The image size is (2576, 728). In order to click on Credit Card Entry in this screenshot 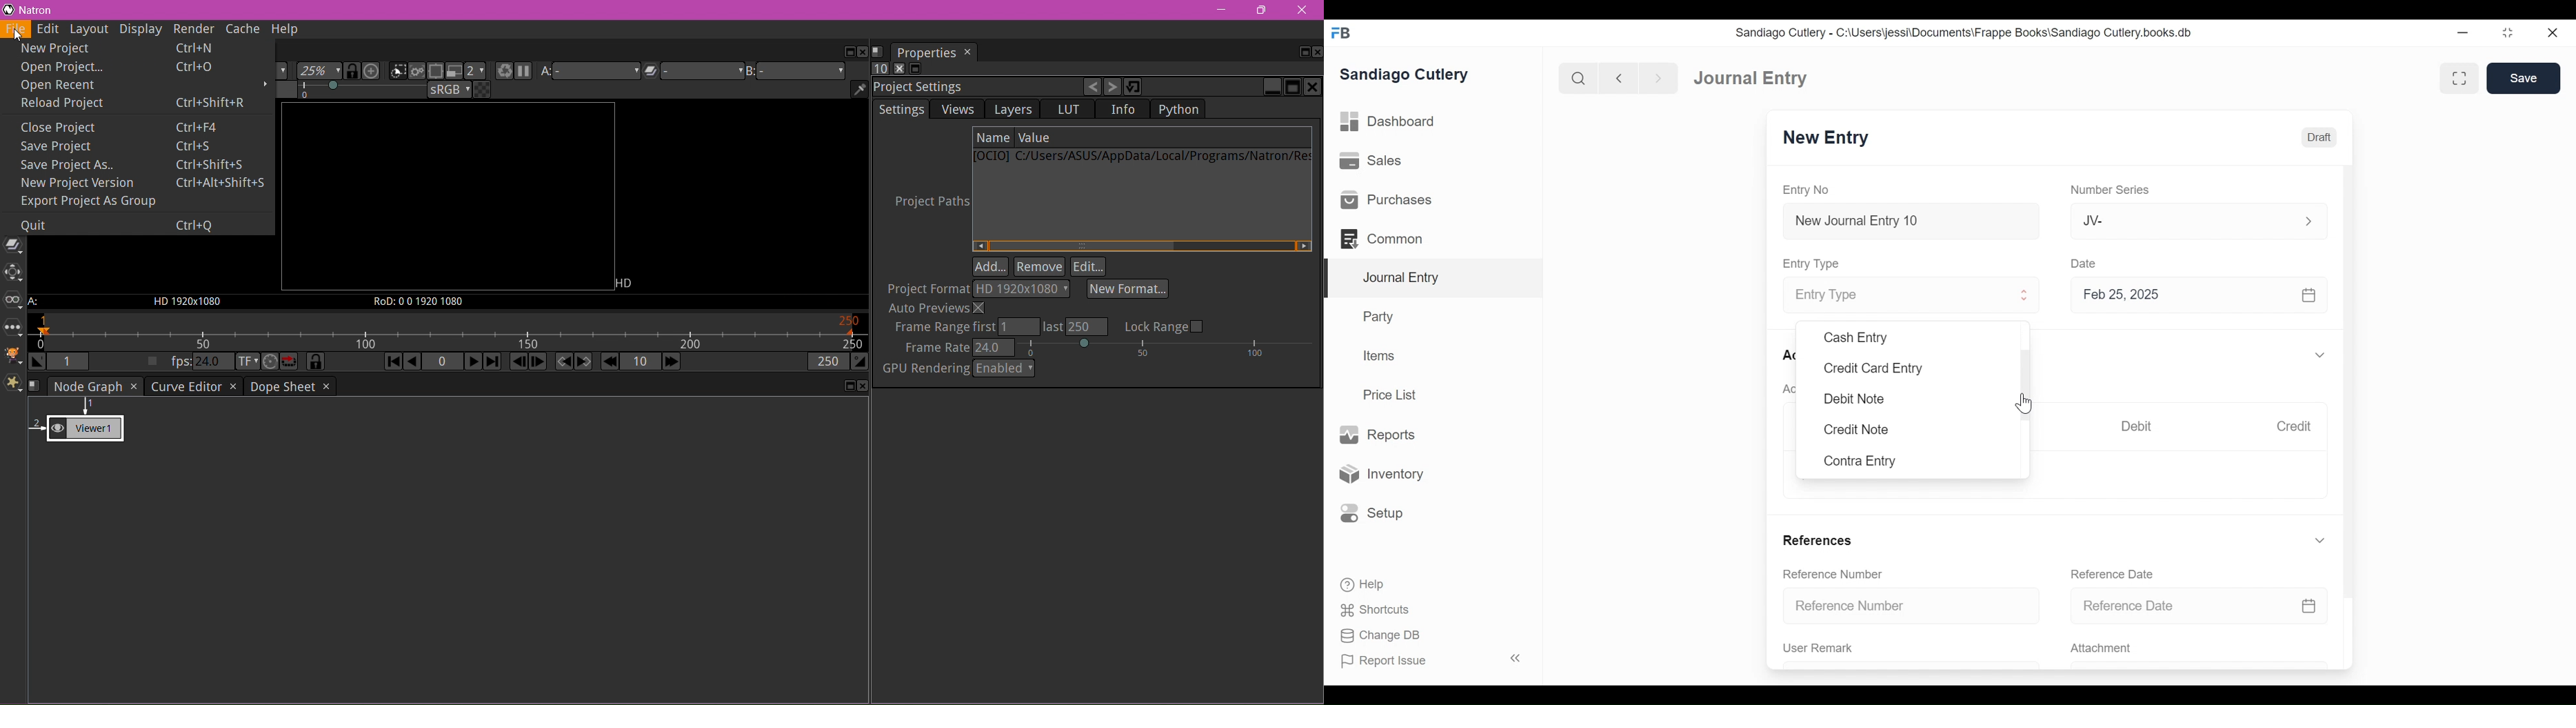, I will do `click(1873, 368)`.